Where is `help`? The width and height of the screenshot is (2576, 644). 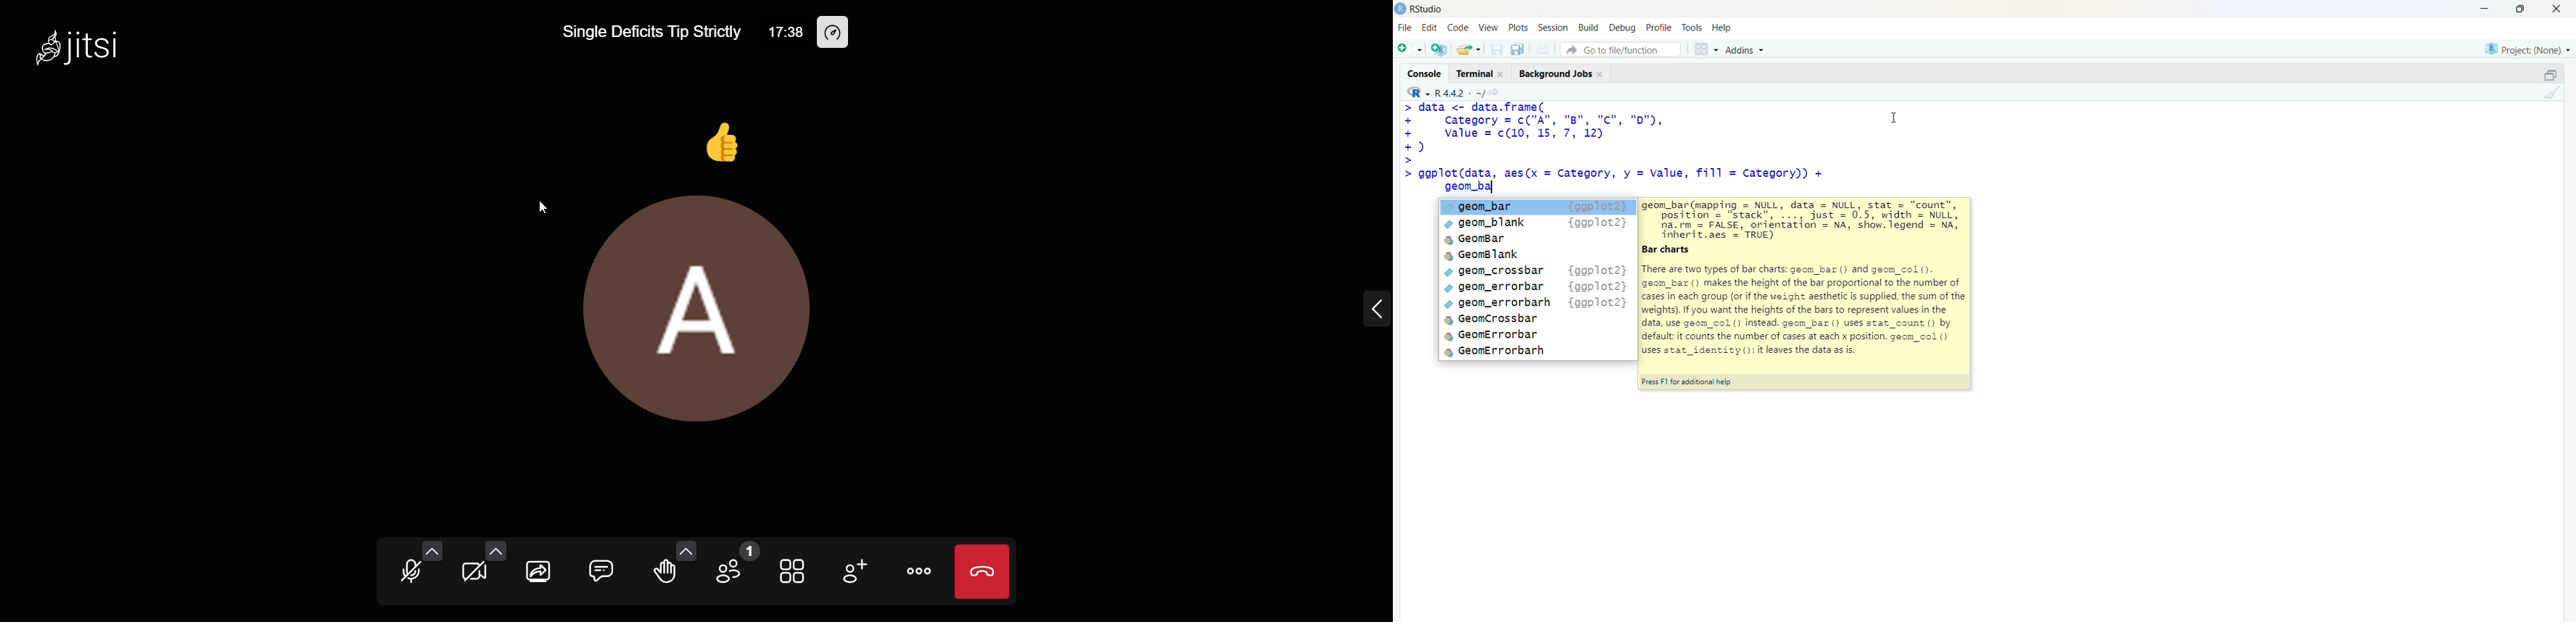
help is located at coordinates (1724, 28).